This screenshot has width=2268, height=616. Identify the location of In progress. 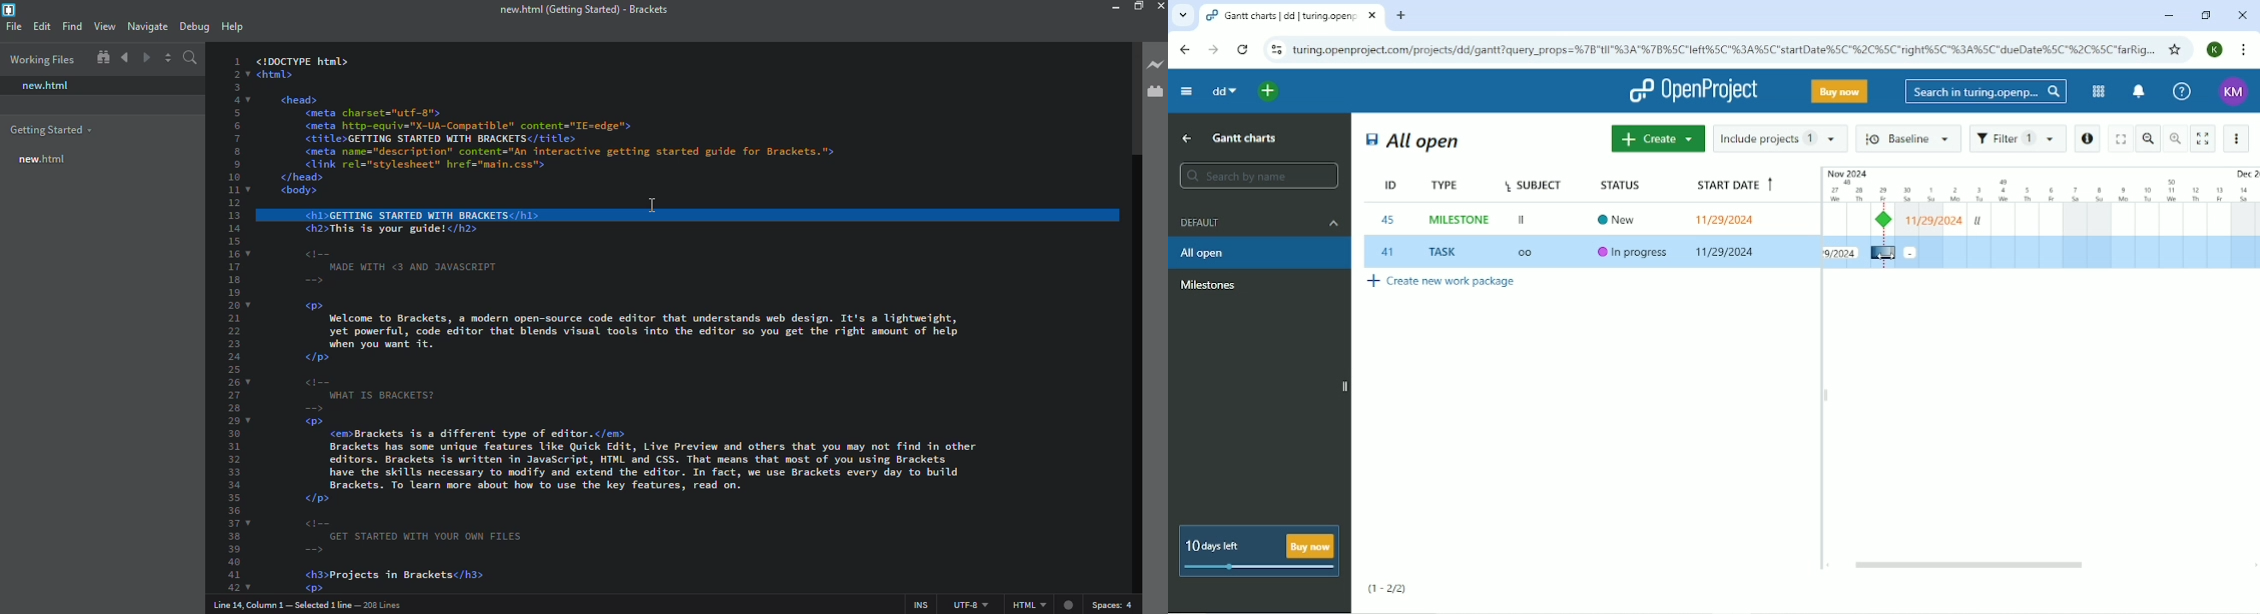
(1634, 253).